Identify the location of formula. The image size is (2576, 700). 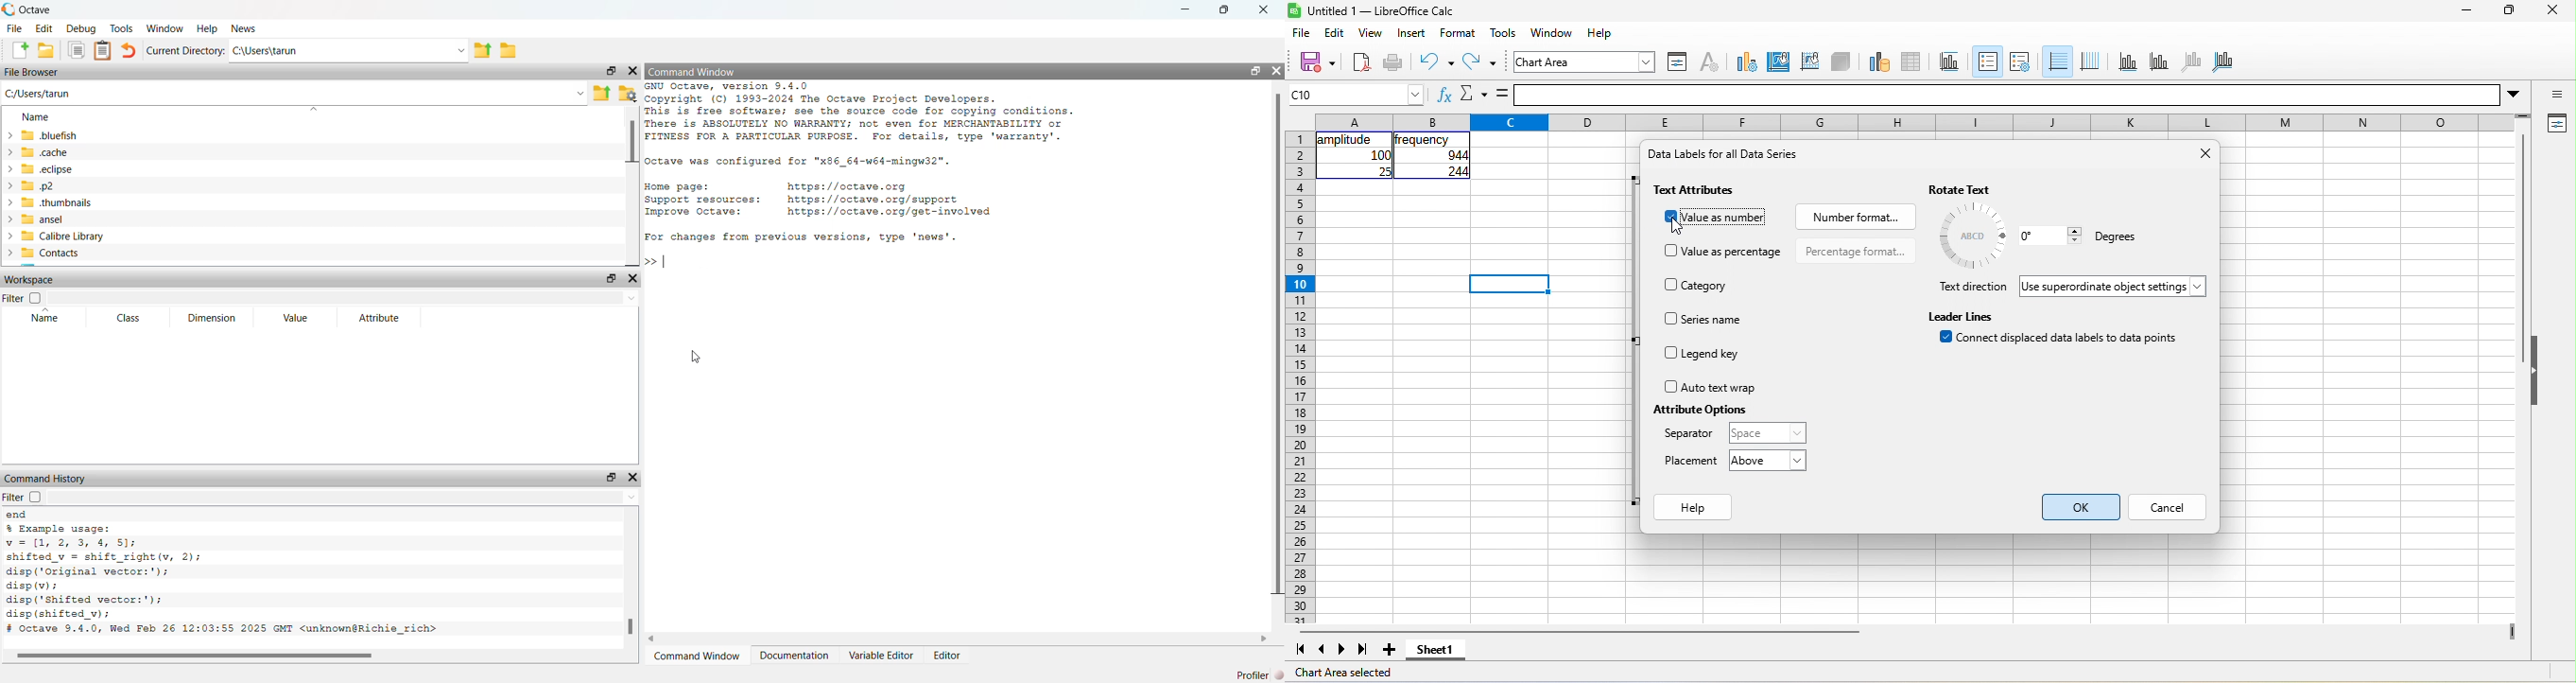
(1503, 95).